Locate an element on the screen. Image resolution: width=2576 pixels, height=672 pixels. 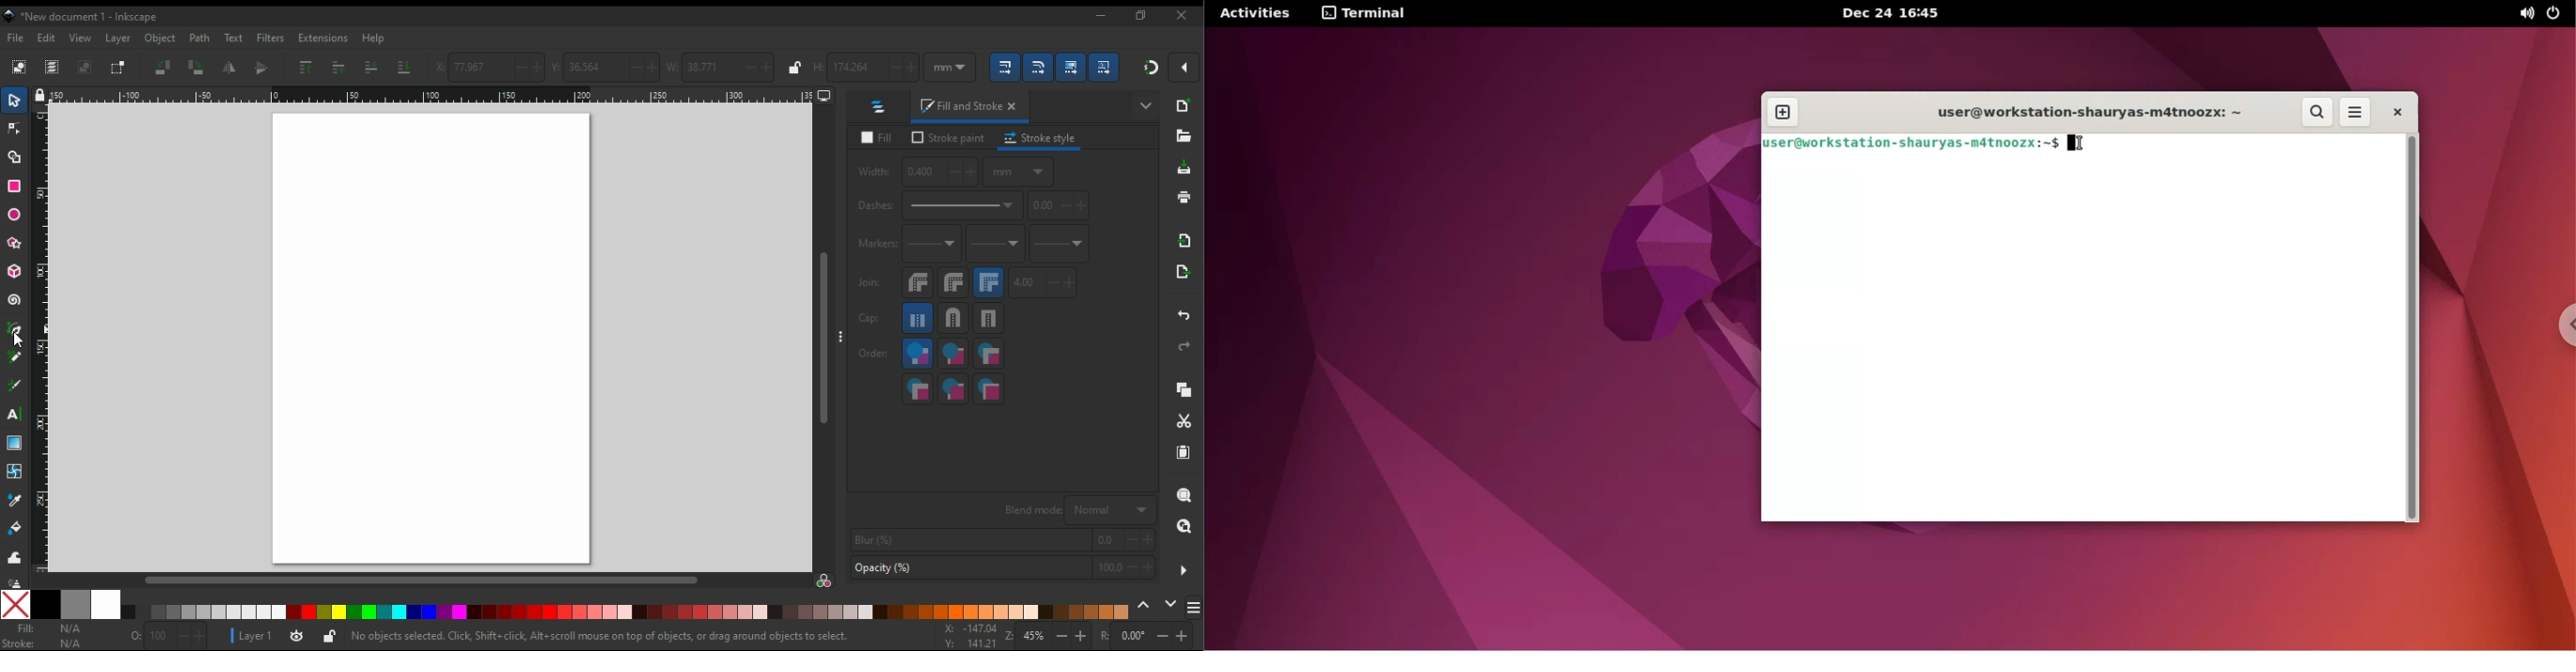
icon and filename is located at coordinates (79, 17).